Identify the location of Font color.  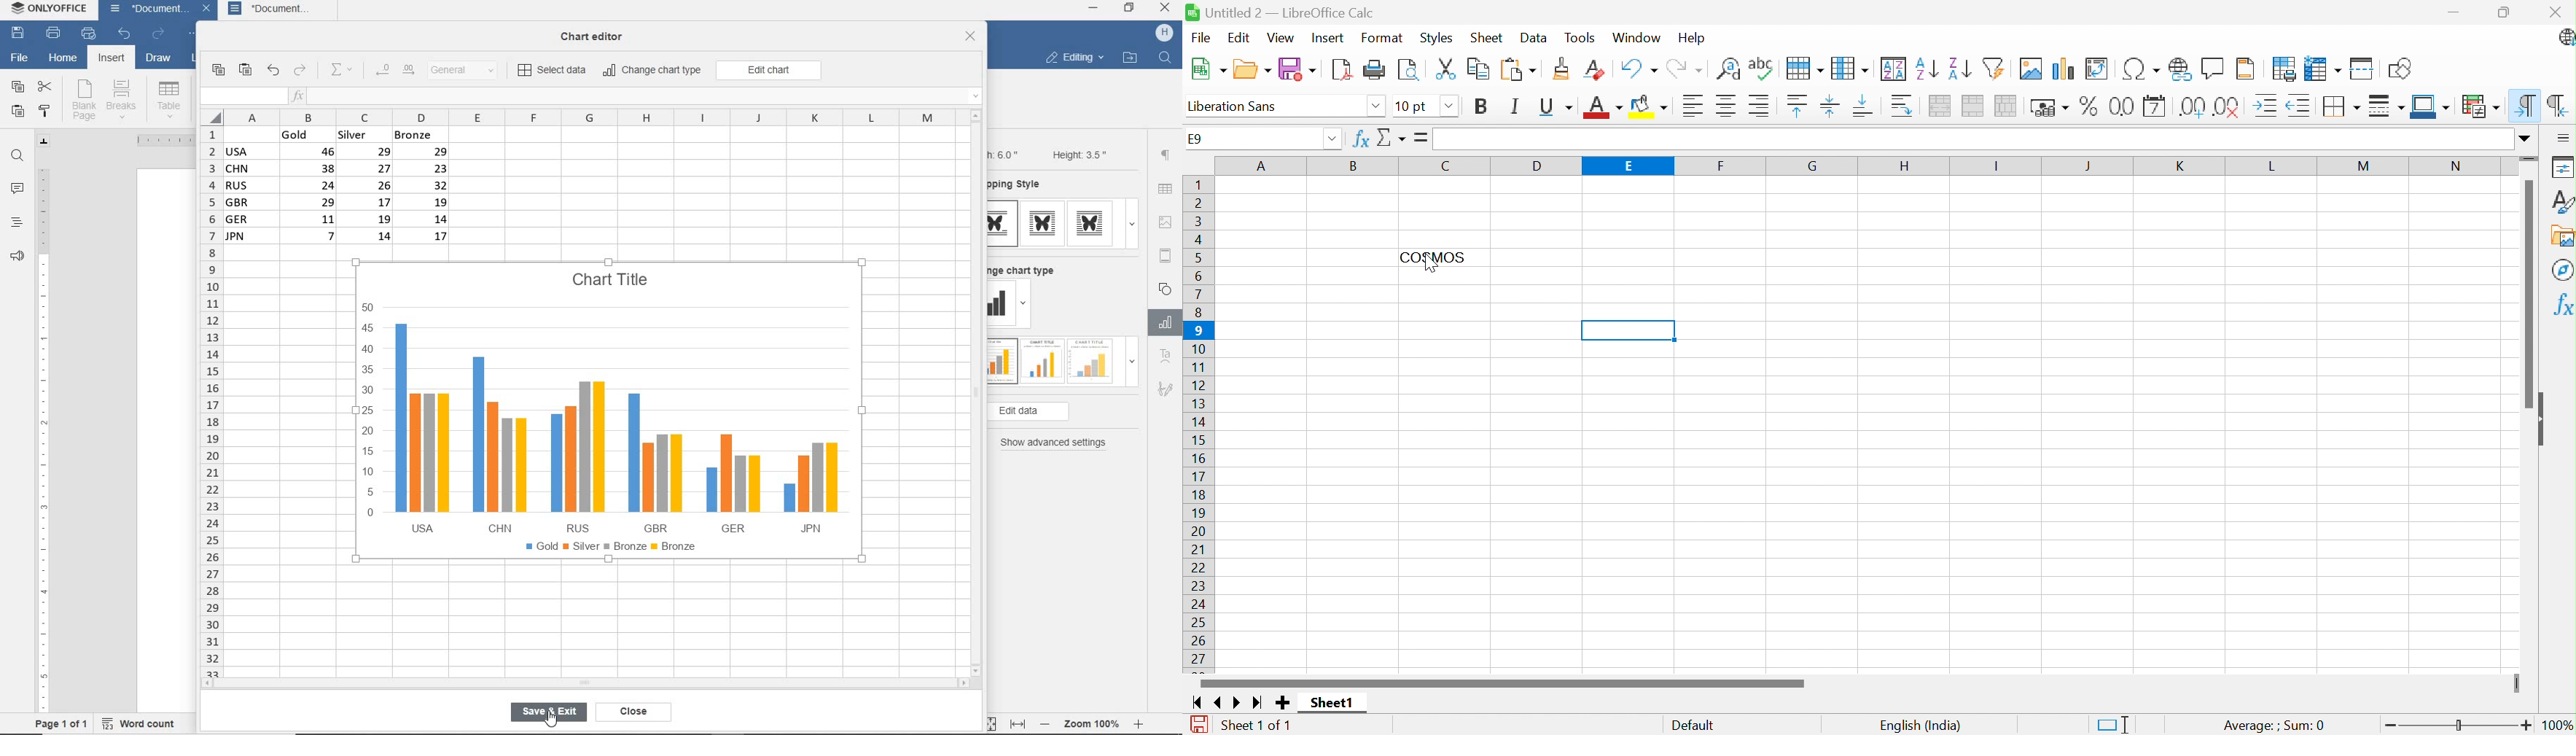
(1602, 105).